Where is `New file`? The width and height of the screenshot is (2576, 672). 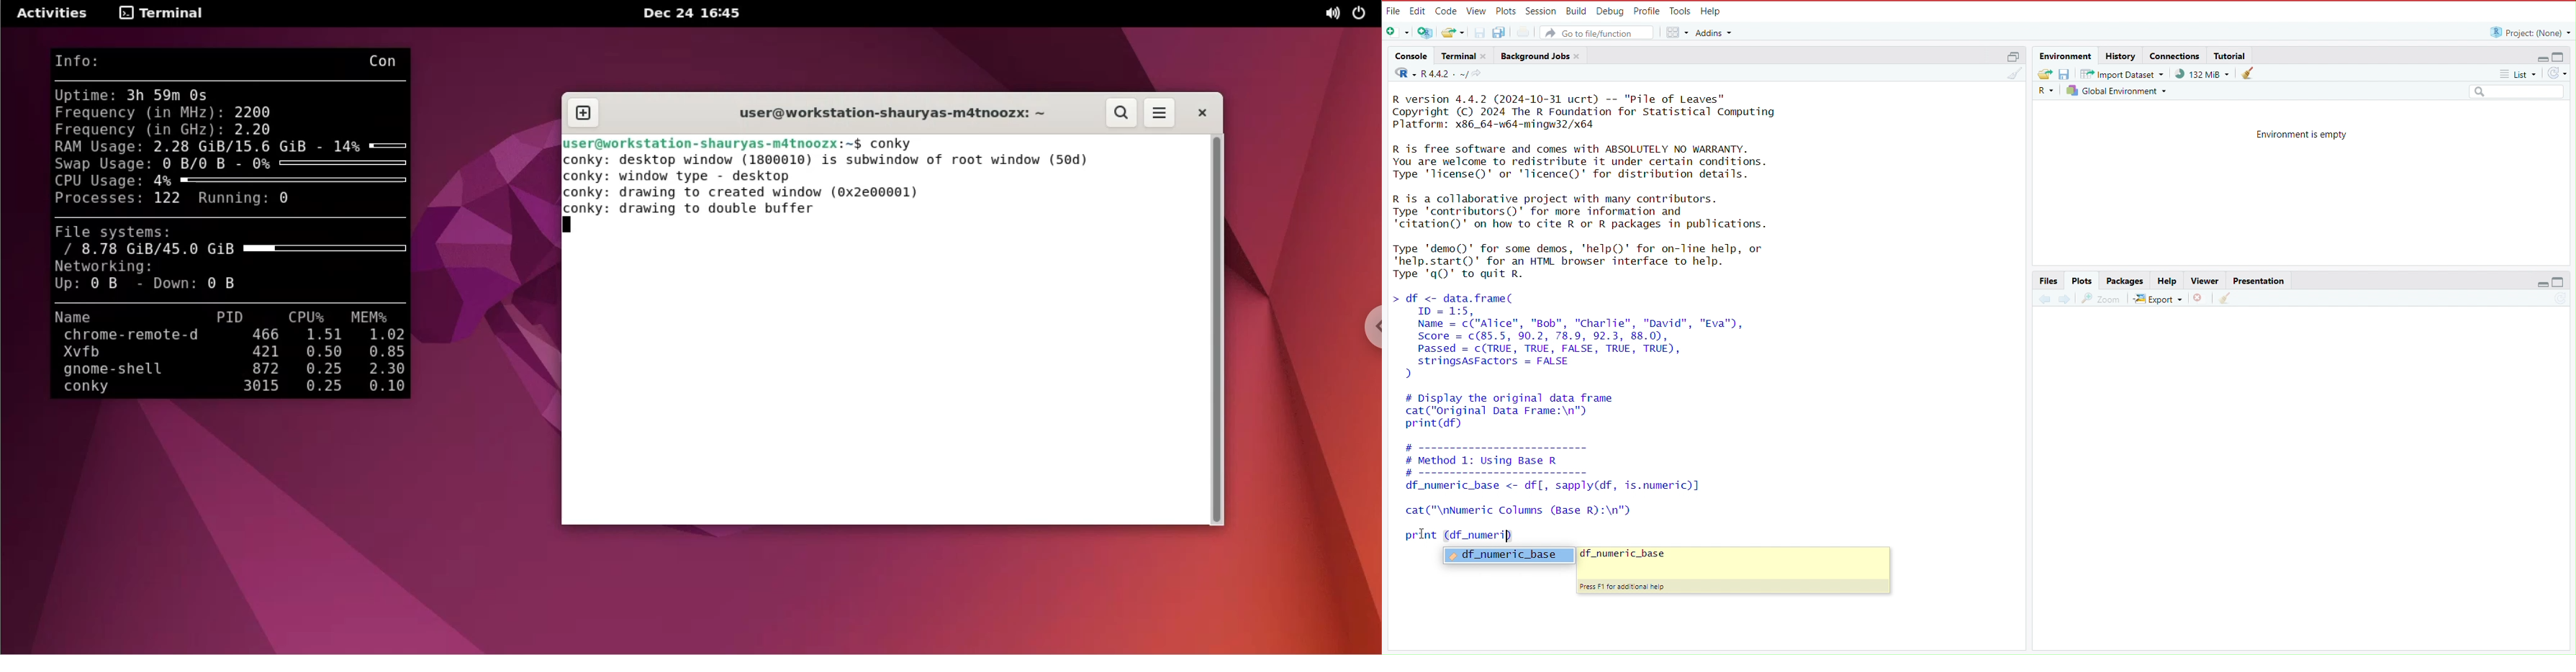 New file is located at coordinates (1397, 31).